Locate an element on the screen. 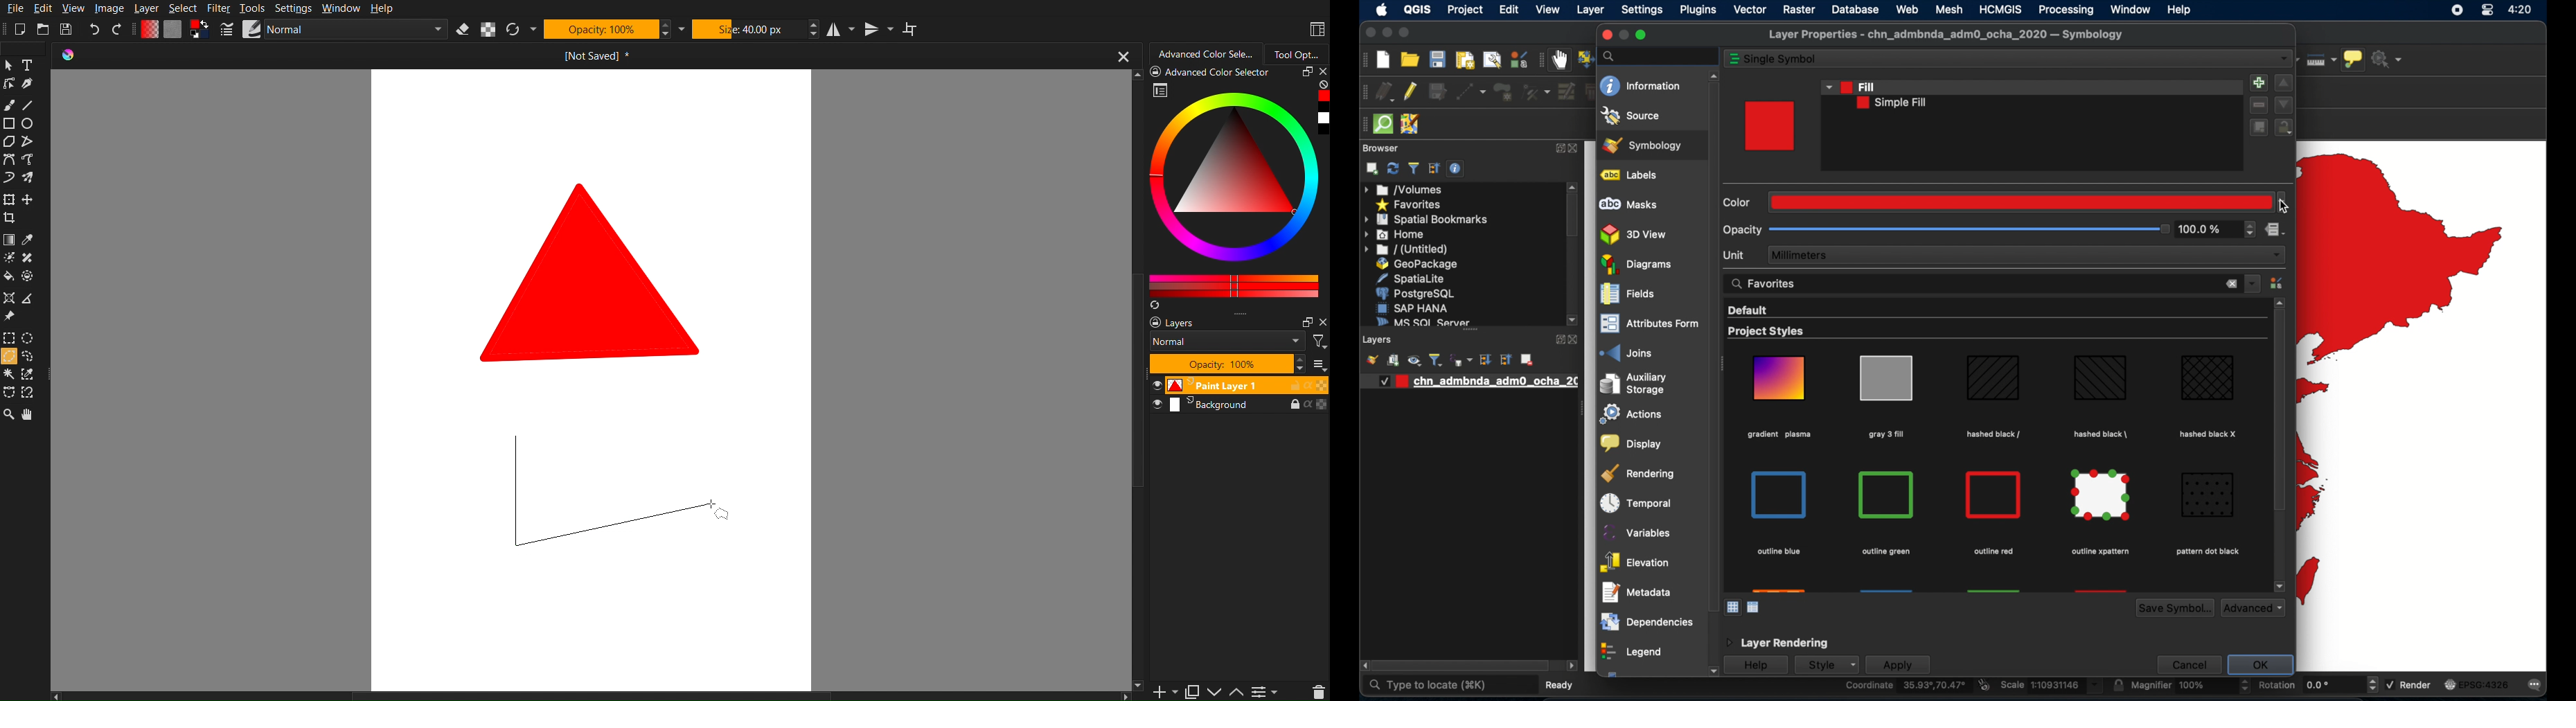  layer is located at coordinates (1591, 11).